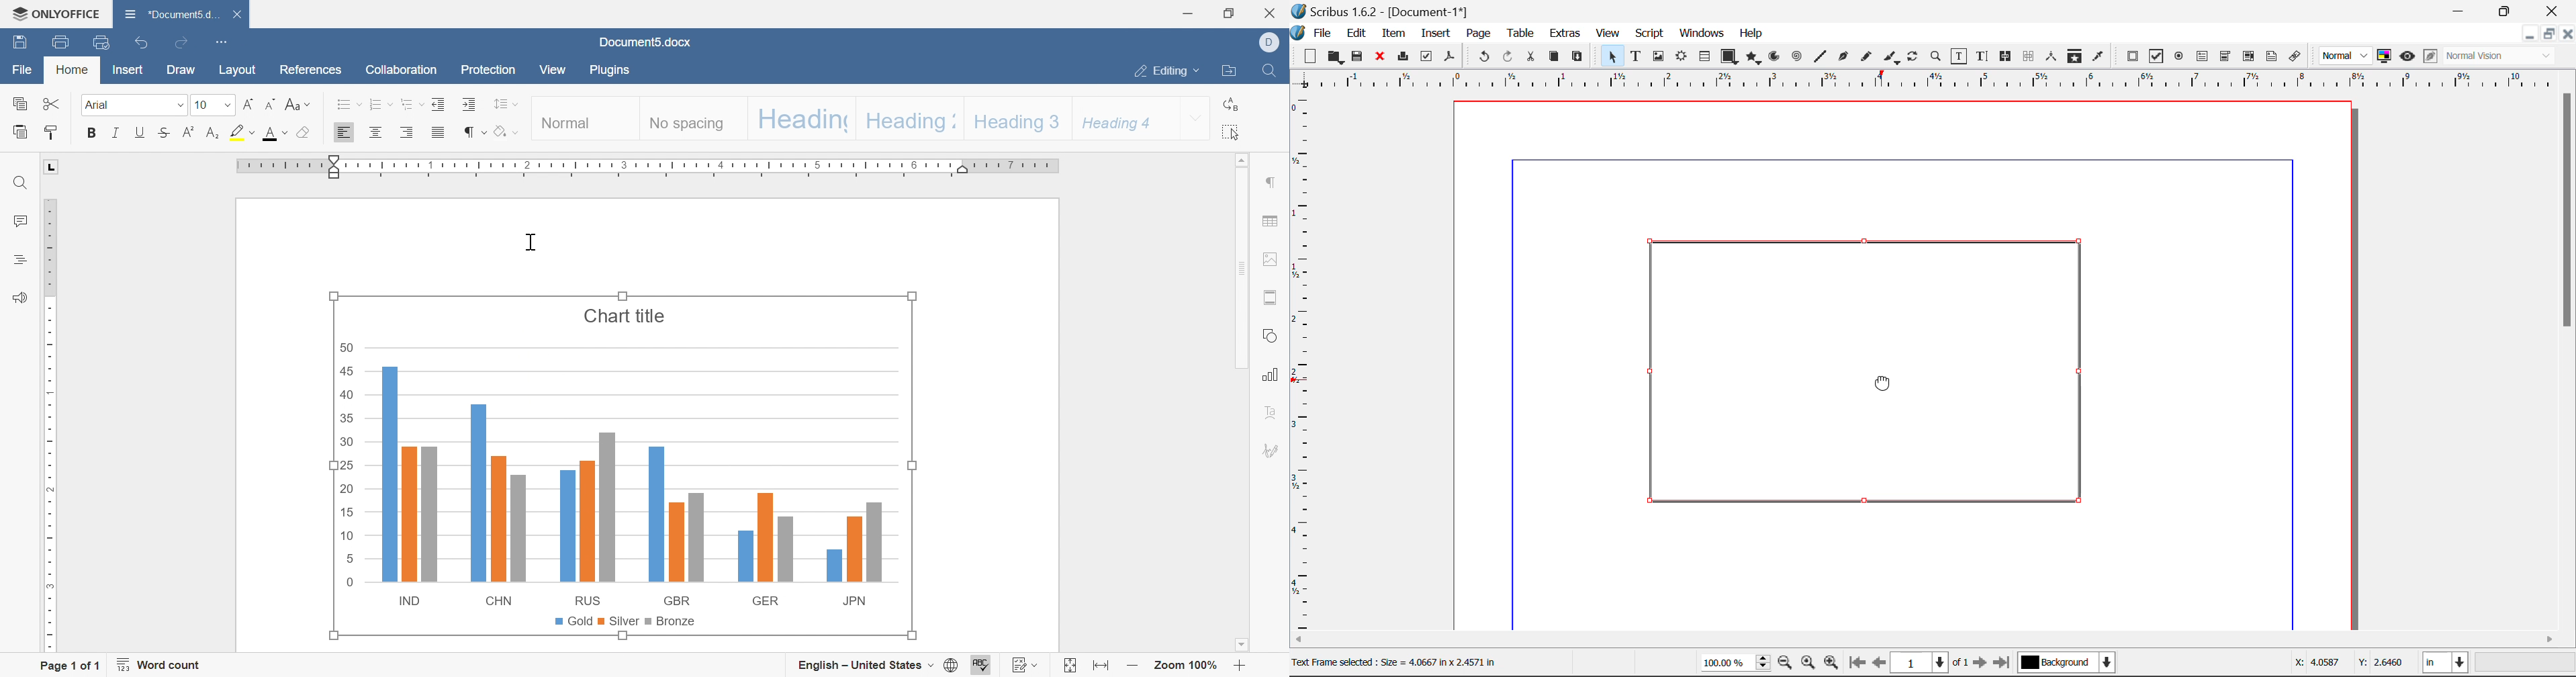 The height and width of the screenshot is (700, 2576). Describe the element at coordinates (1394, 661) in the screenshot. I see `Text Frame selected: Size= 4.0667 in x 2.4571 in` at that location.